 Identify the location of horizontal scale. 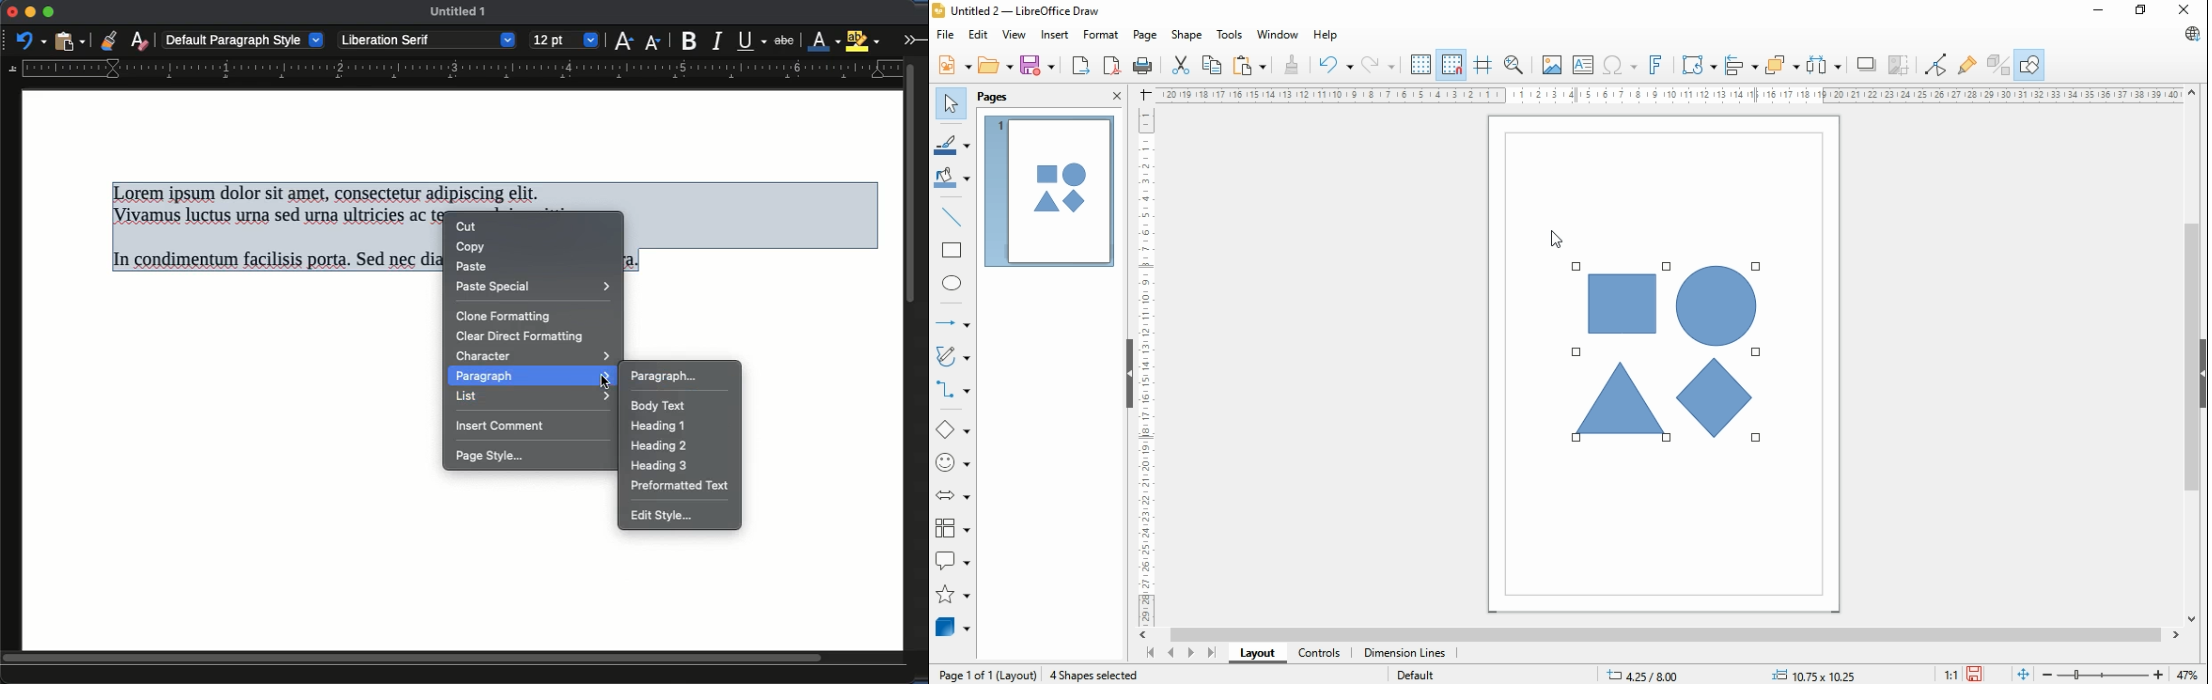
(1672, 94).